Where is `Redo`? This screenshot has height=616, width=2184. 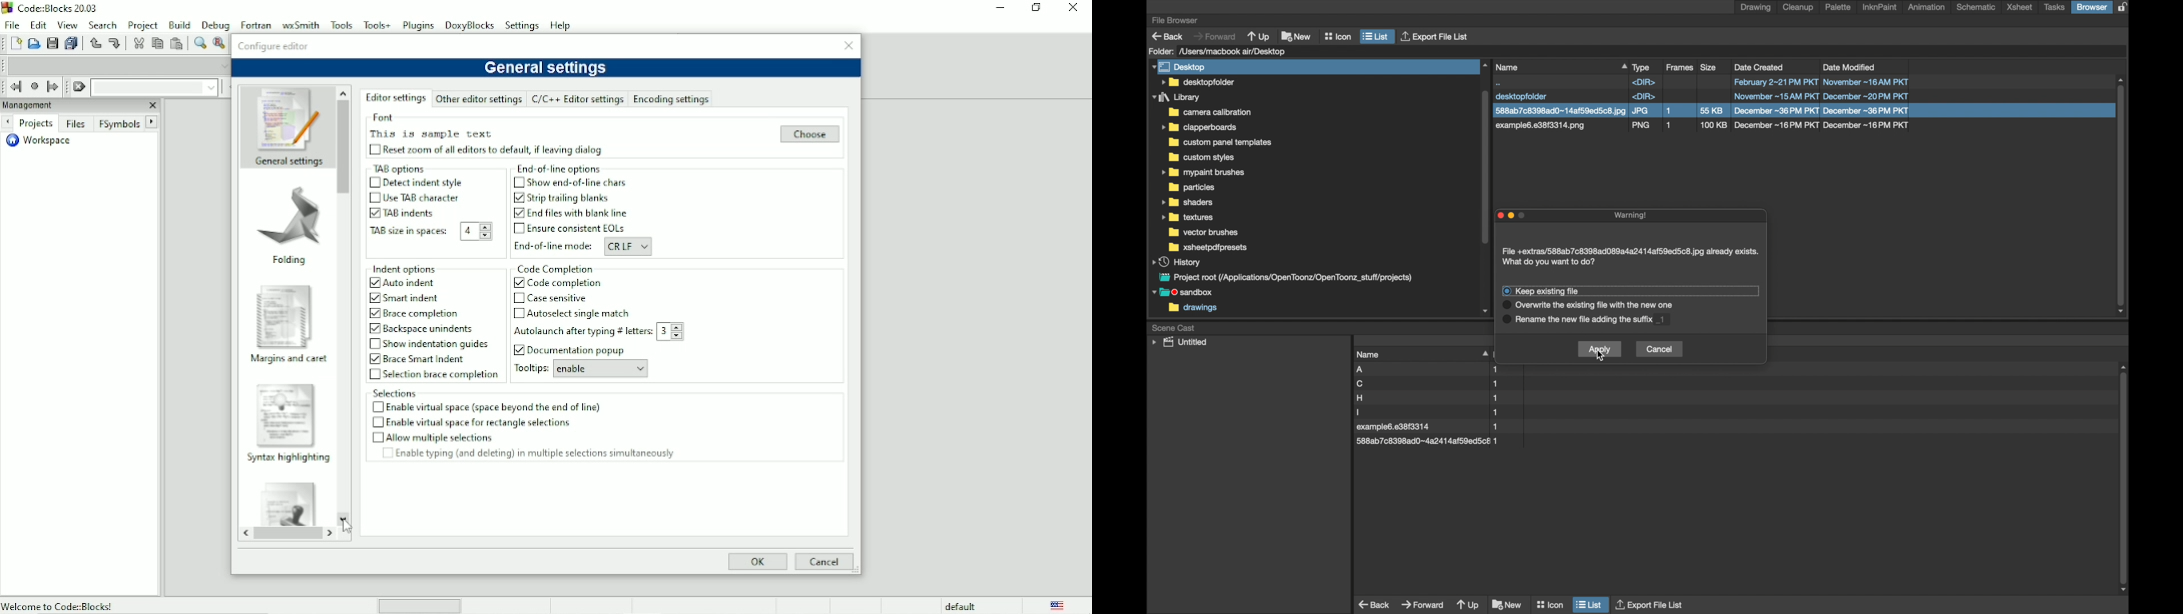
Redo is located at coordinates (117, 44).